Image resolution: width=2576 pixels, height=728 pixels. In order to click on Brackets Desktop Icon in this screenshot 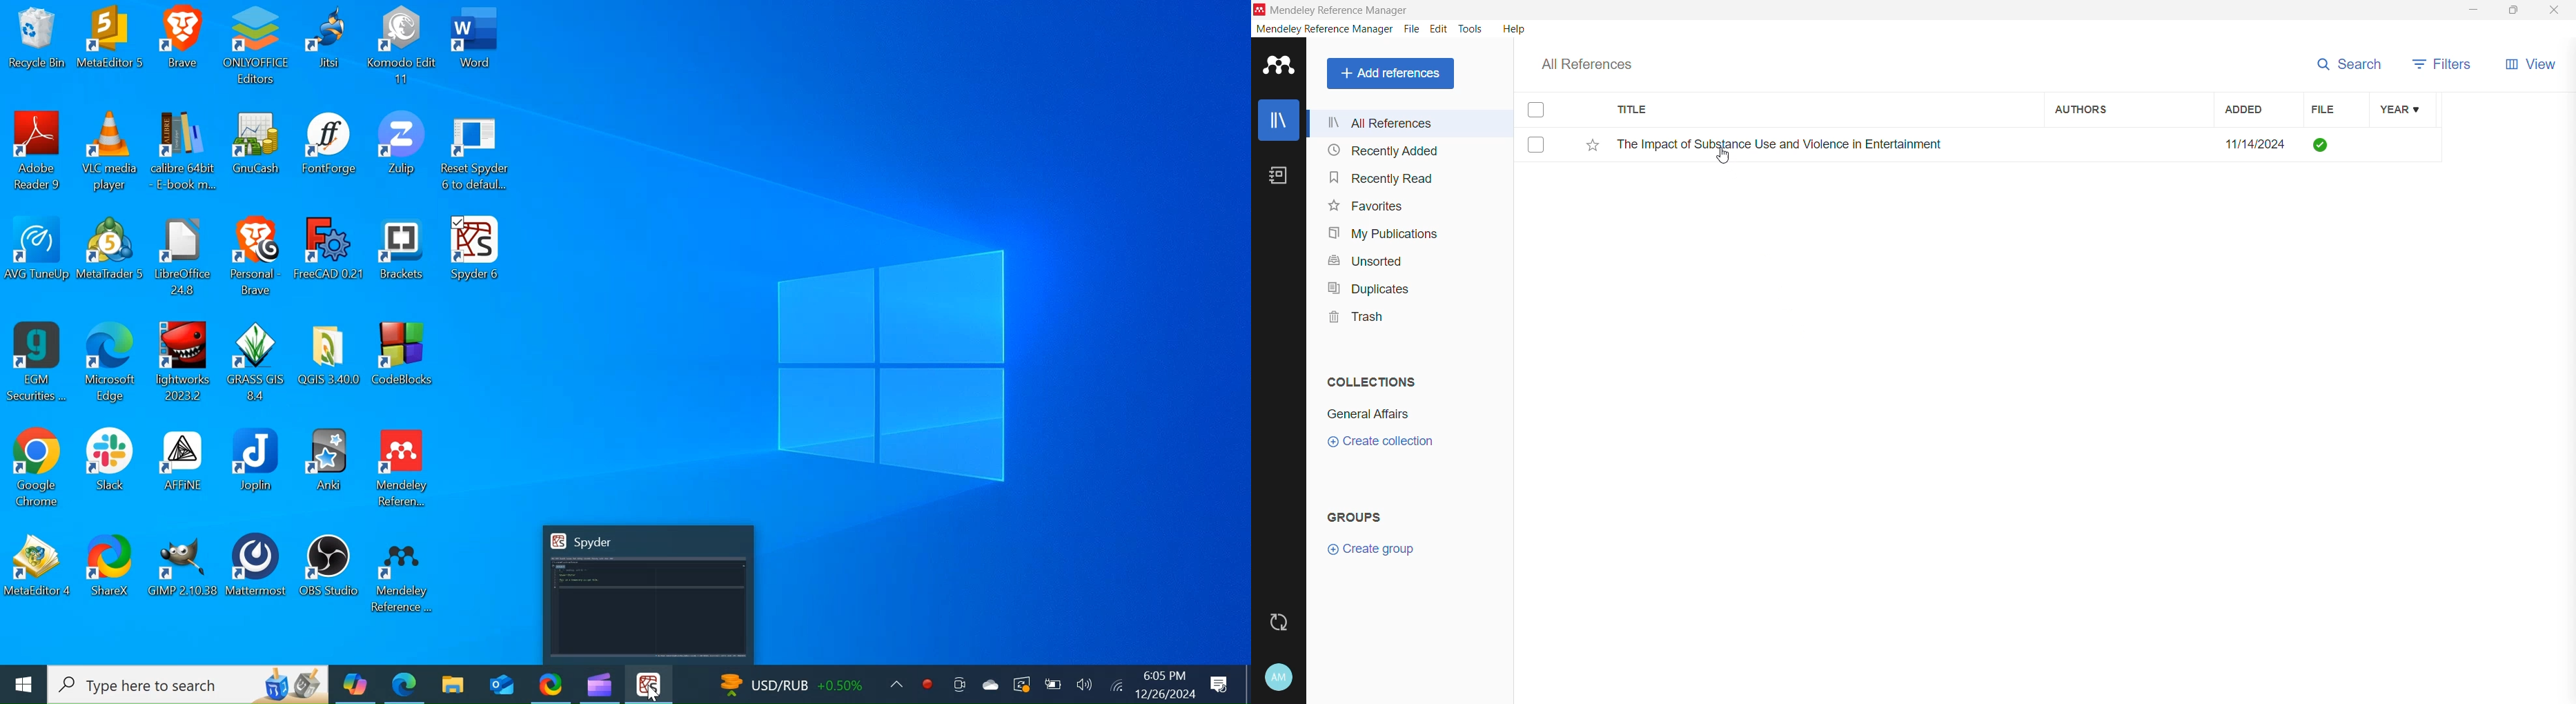, I will do `click(401, 259)`.